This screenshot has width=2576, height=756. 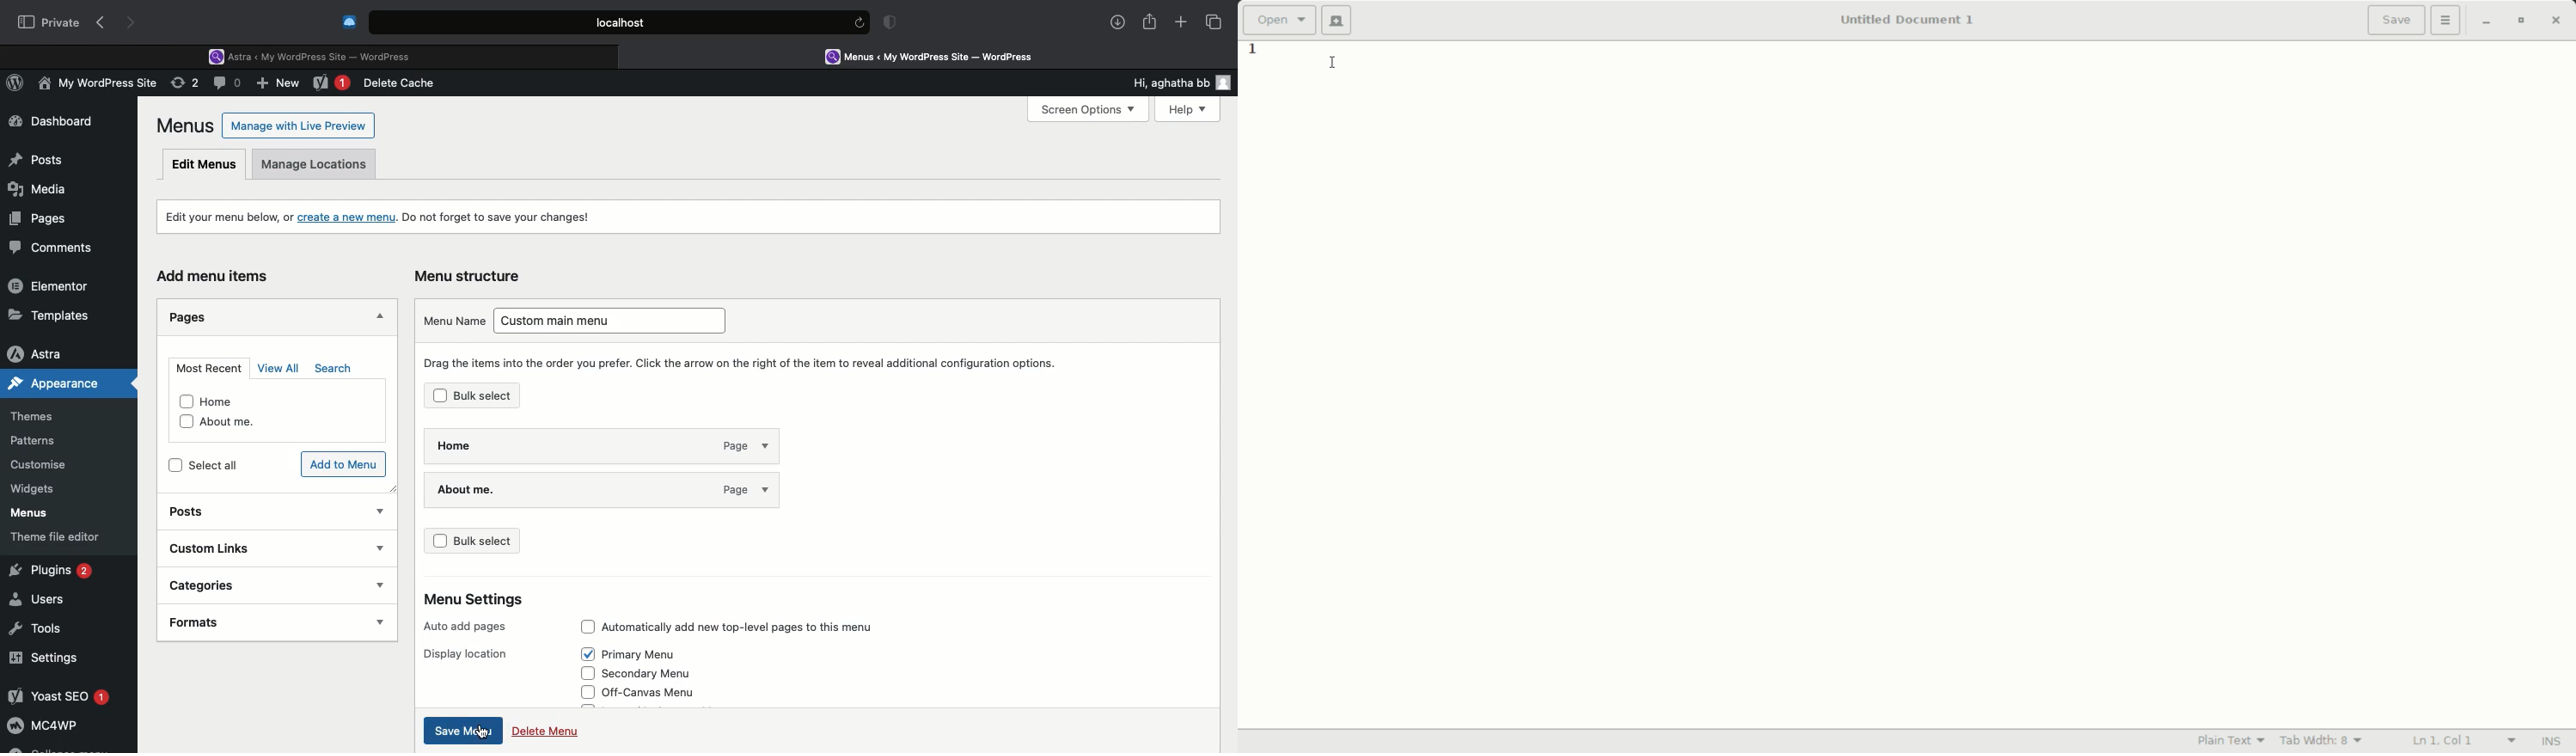 I want to click on Categories, so click(x=242, y=585).